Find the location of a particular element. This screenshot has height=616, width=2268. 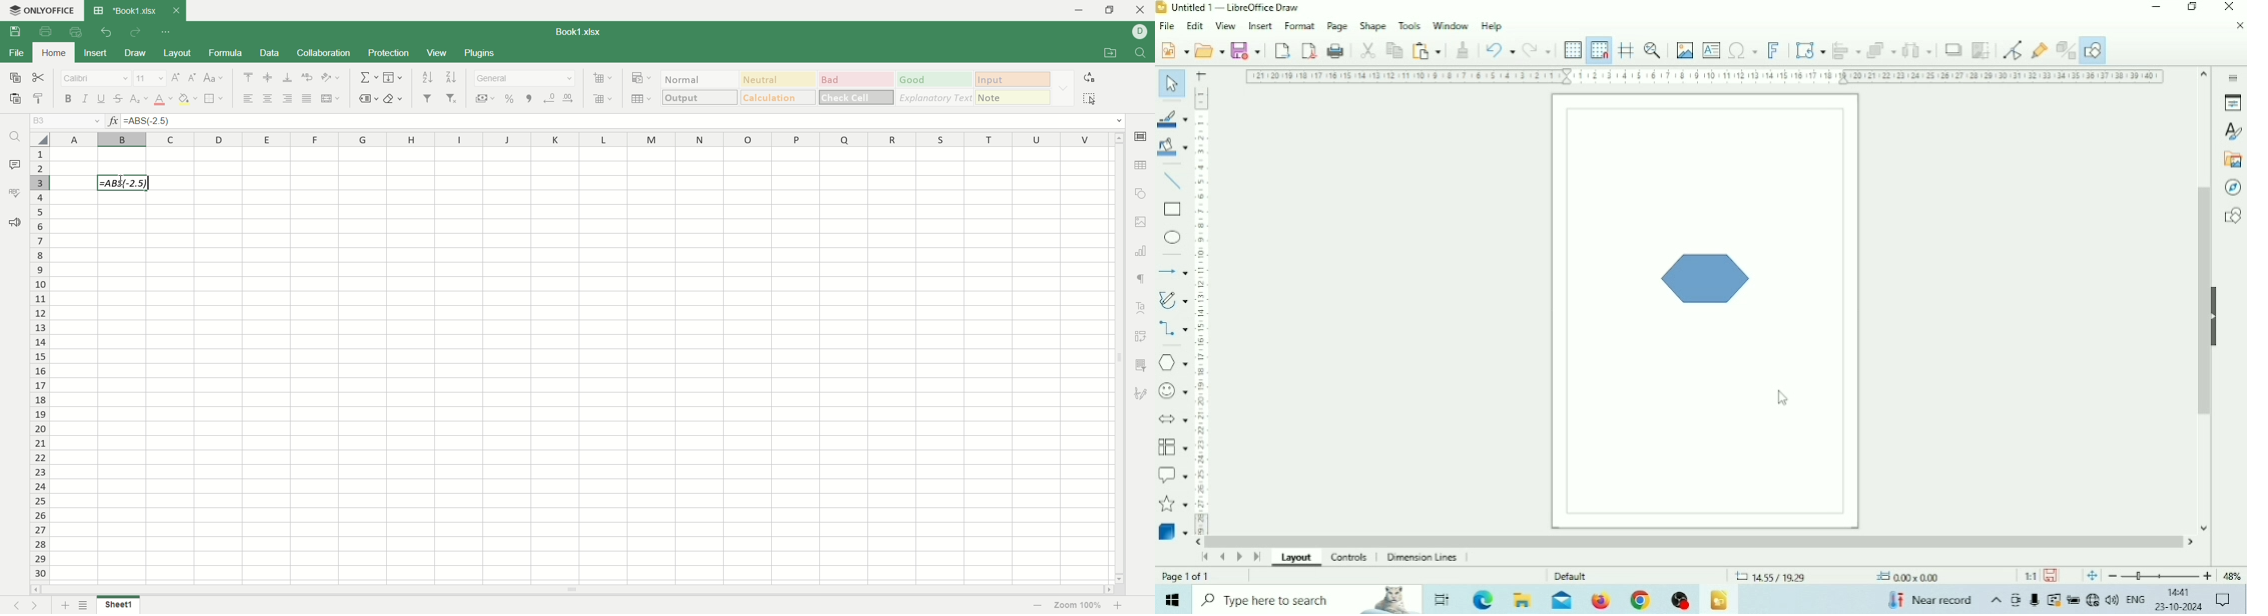

quick settings is located at coordinates (164, 31).